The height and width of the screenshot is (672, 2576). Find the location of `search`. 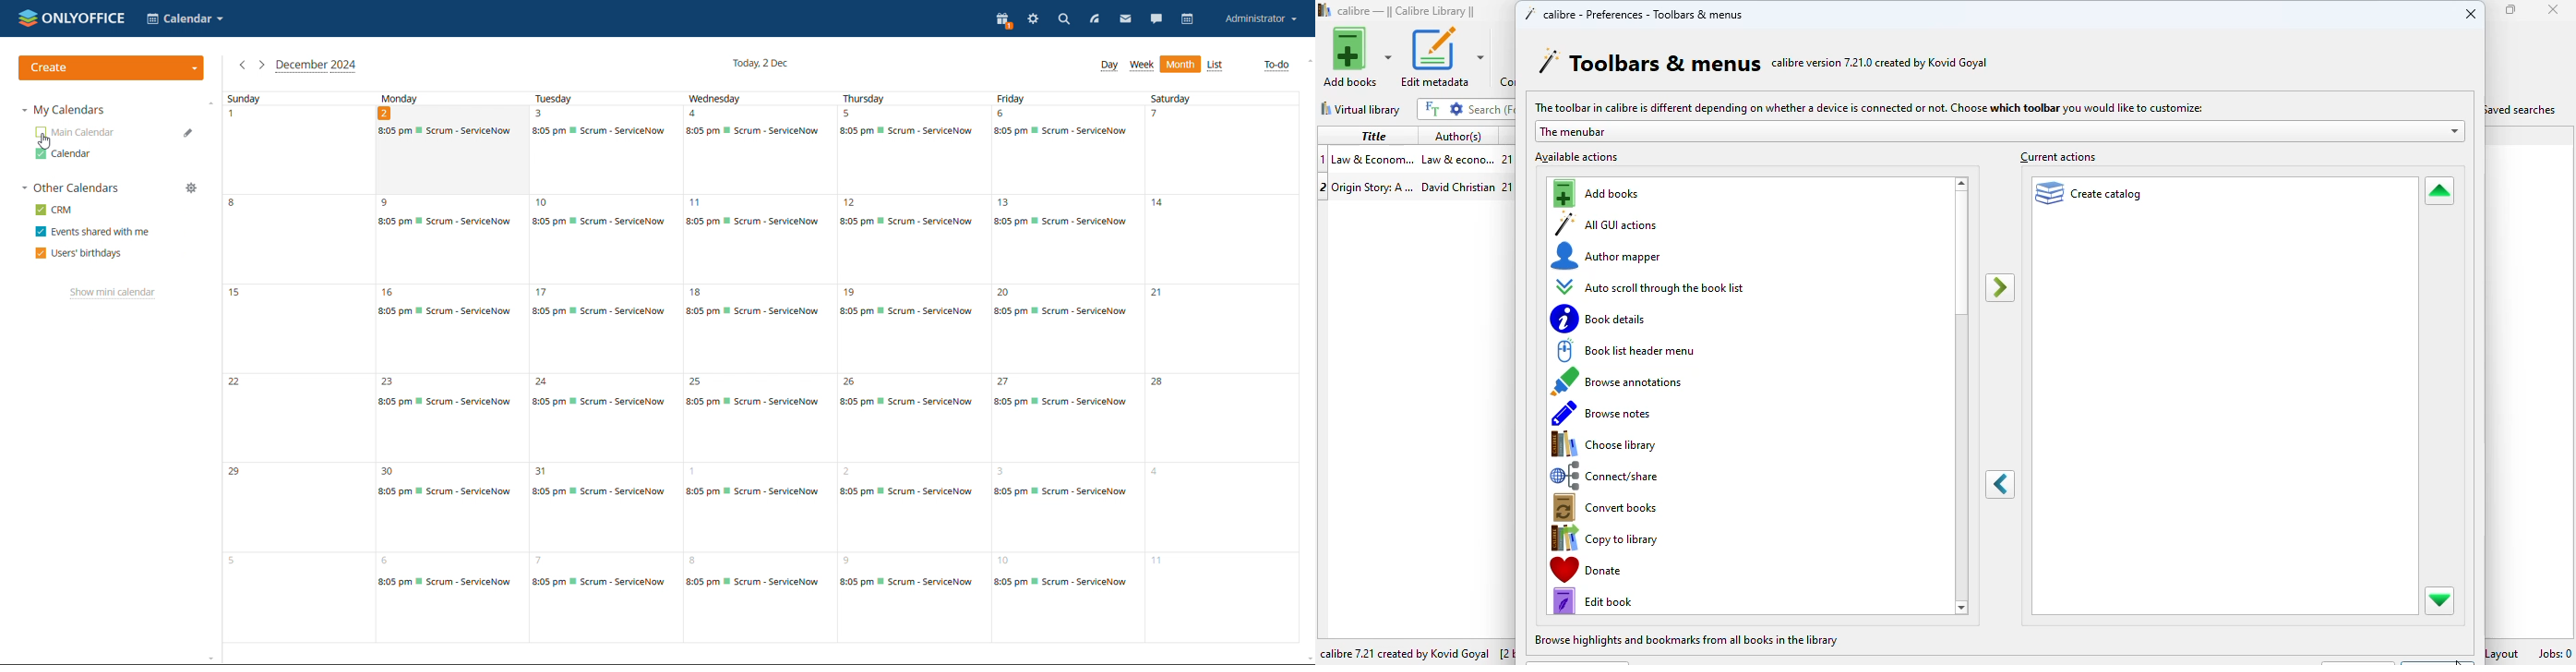

search is located at coordinates (1063, 21).